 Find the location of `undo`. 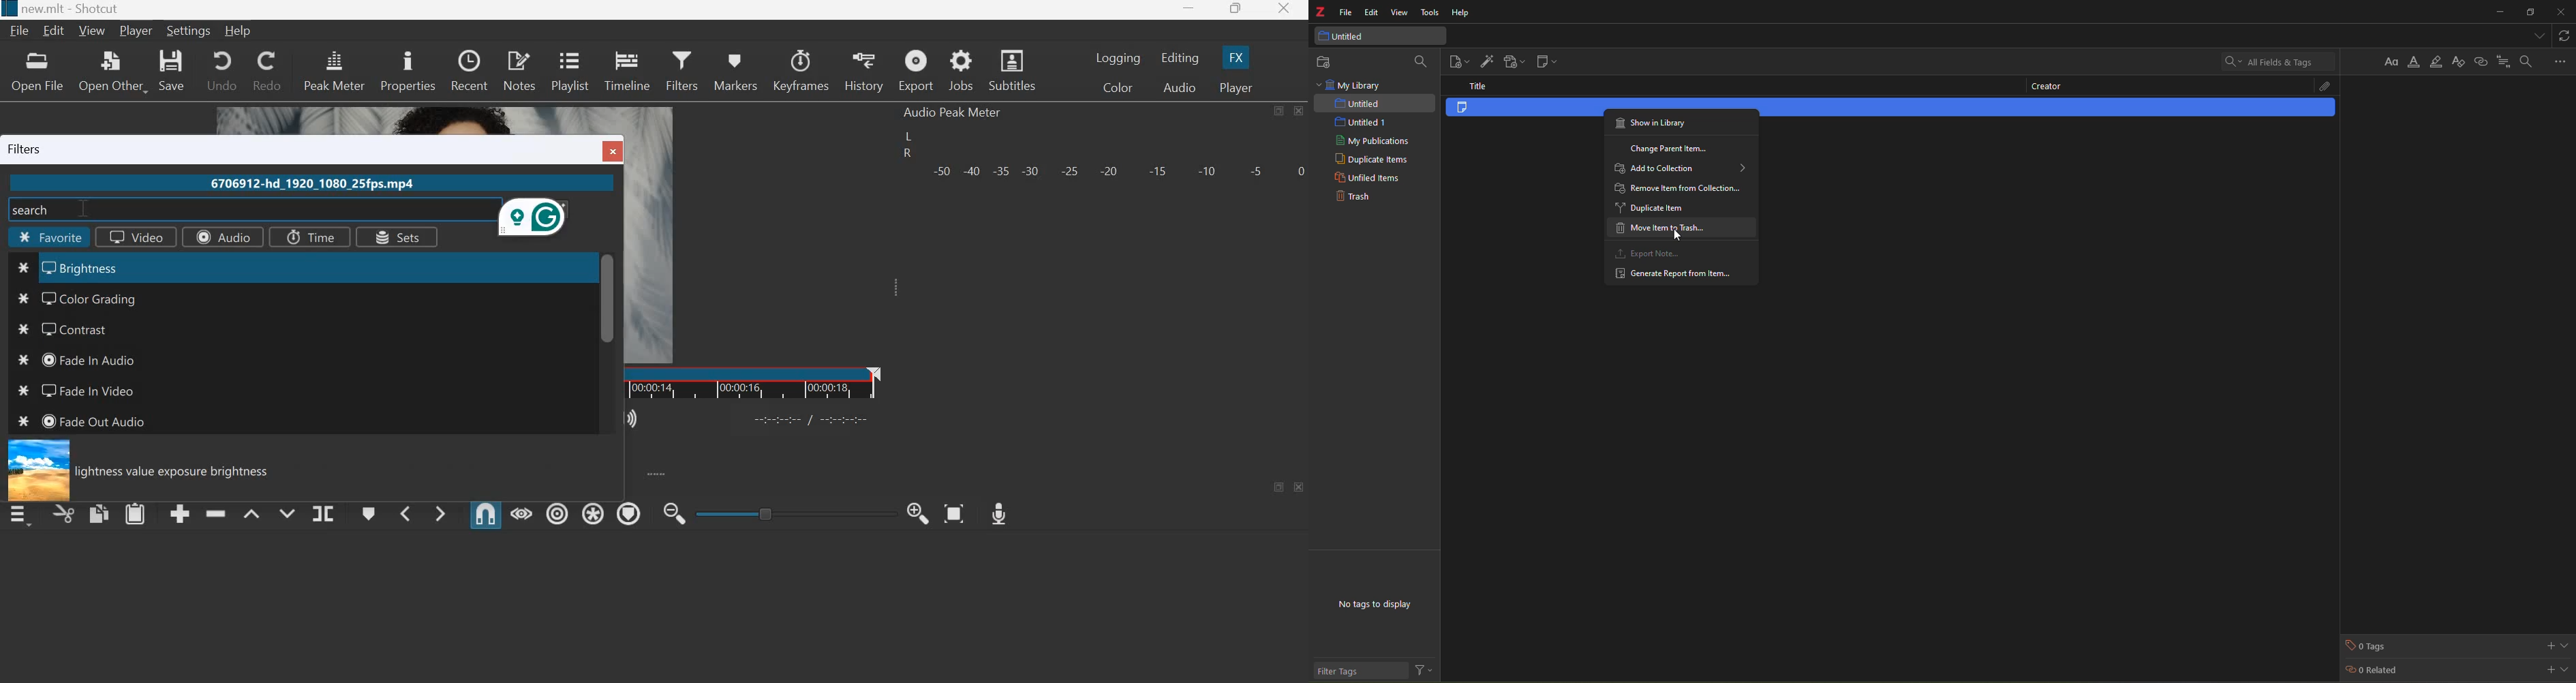

undo is located at coordinates (221, 69).